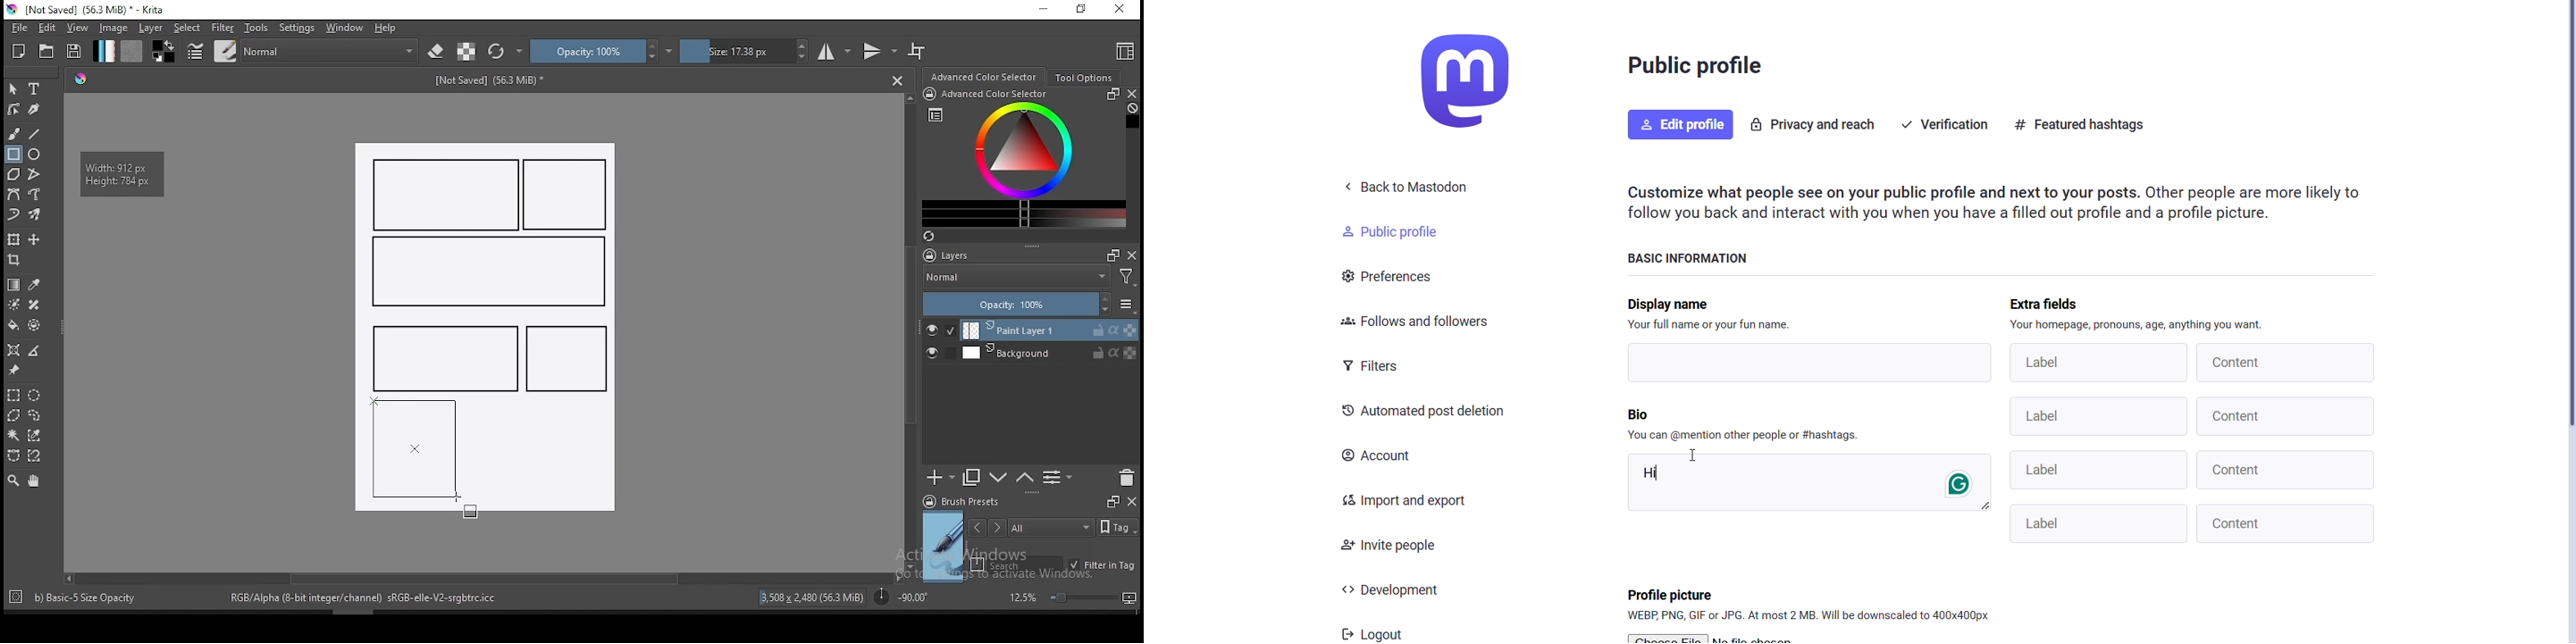 This screenshot has width=2576, height=644. What do you see at coordinates (486, 272) in the screenshot?
I see `new rectangle` at bounding box center [486, 272].